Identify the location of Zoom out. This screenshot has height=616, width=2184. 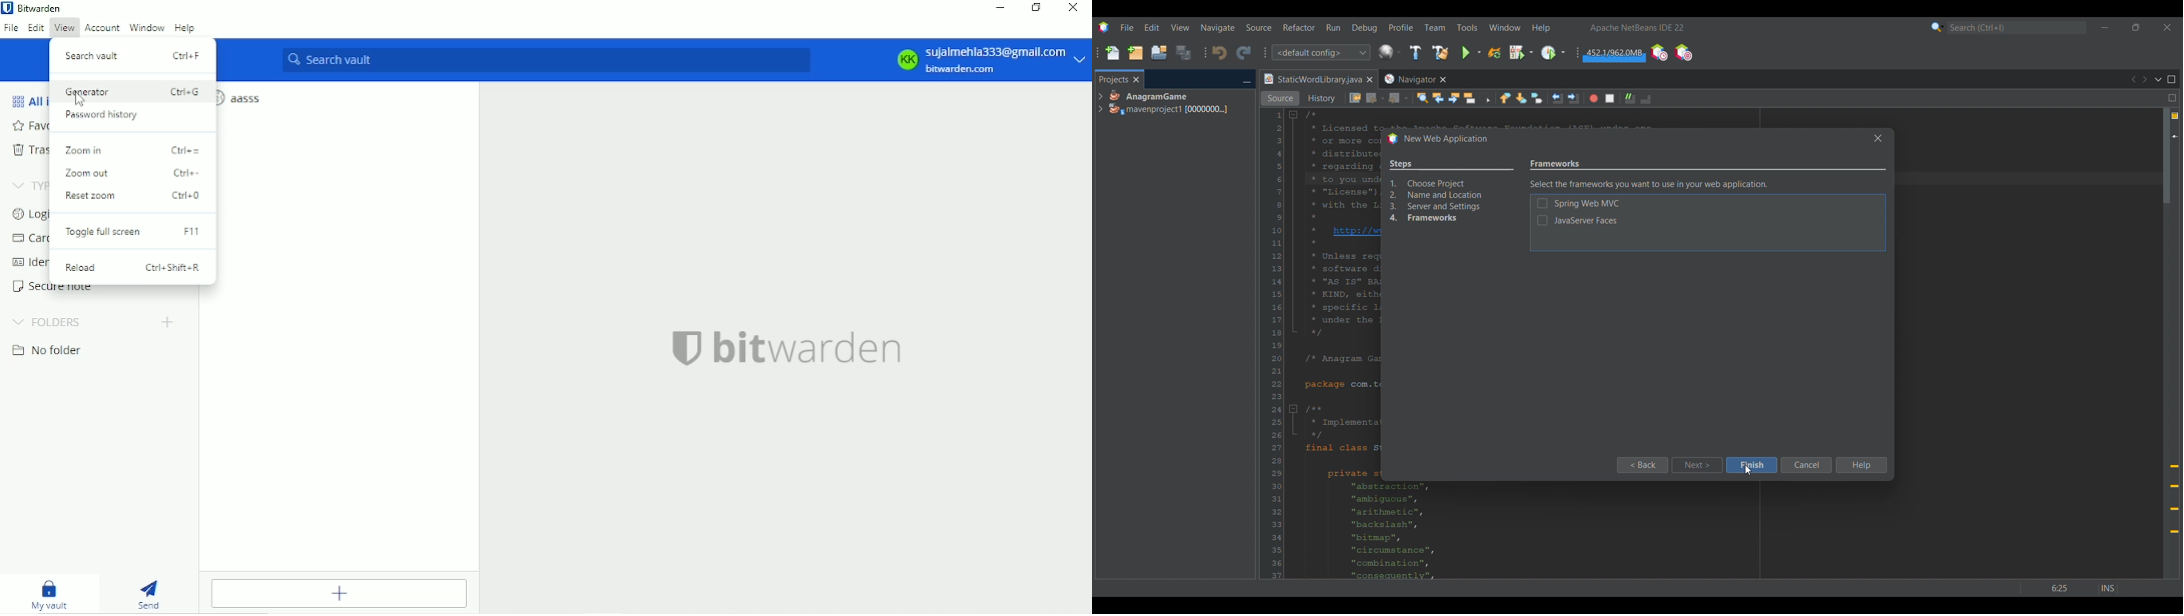
(134, 173).